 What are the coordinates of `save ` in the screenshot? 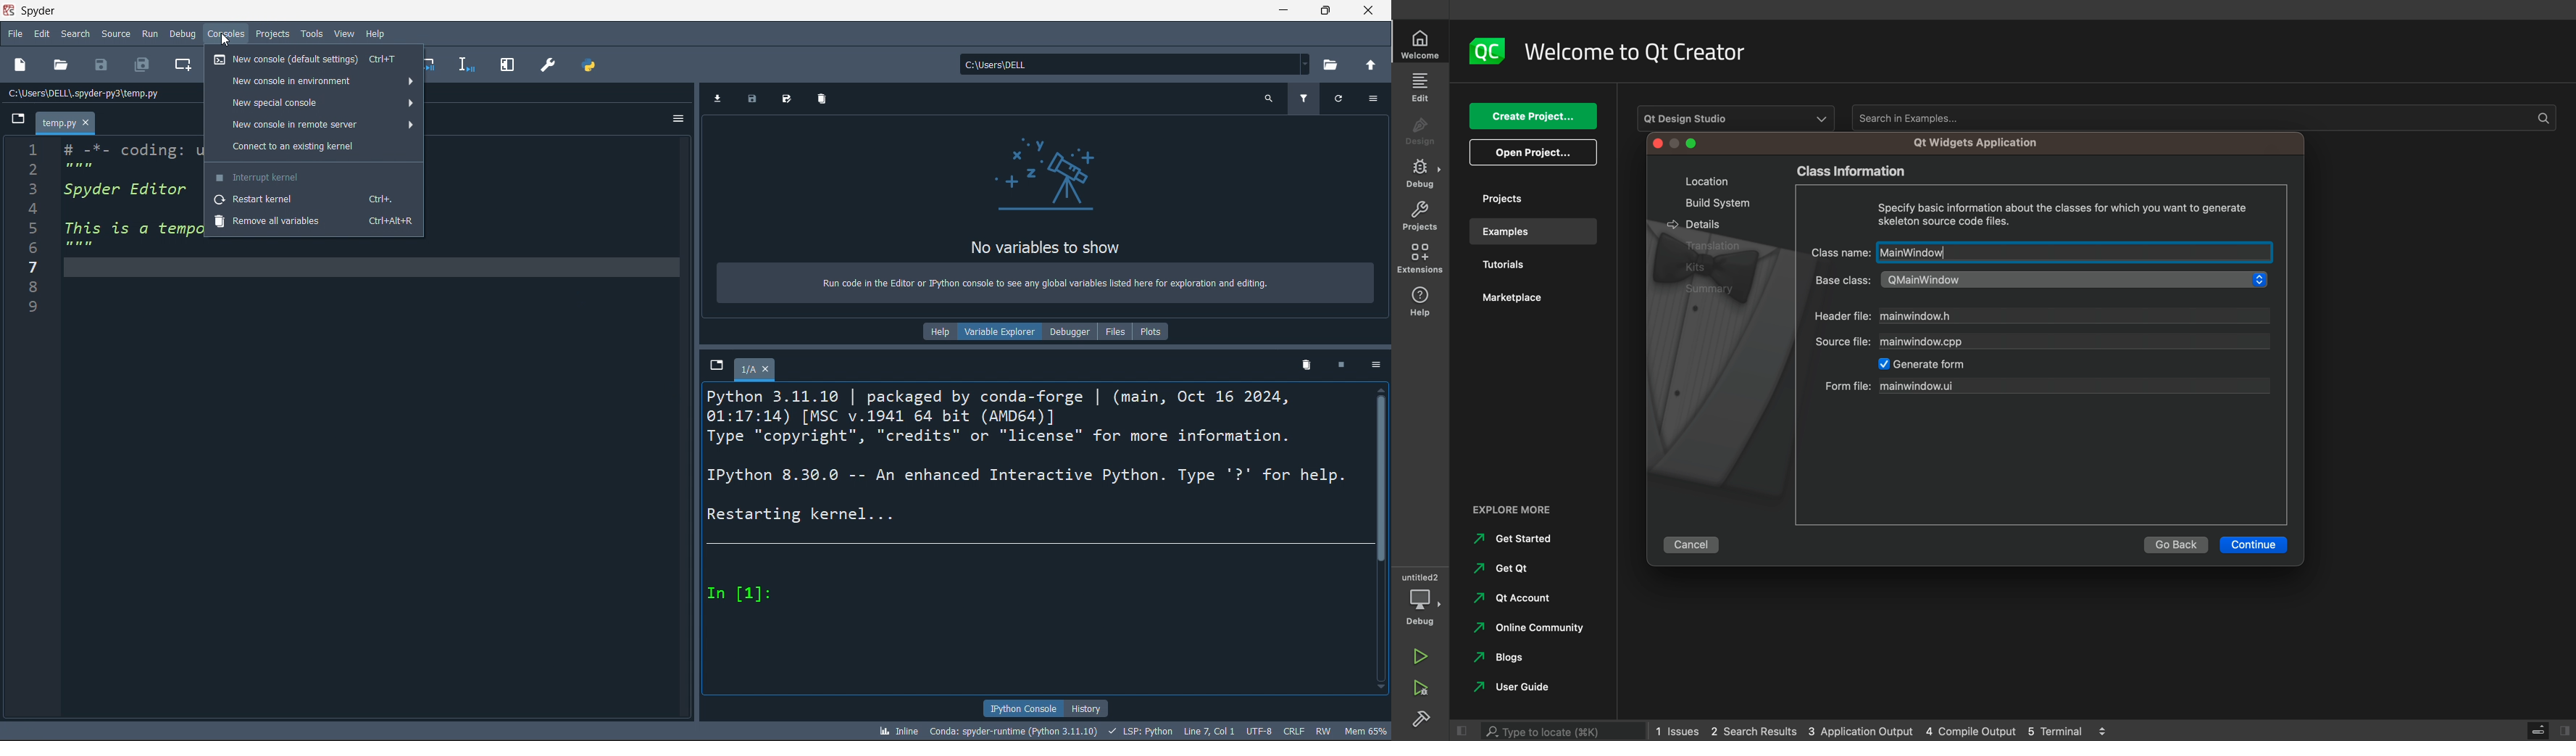 It's located at (753, 101).